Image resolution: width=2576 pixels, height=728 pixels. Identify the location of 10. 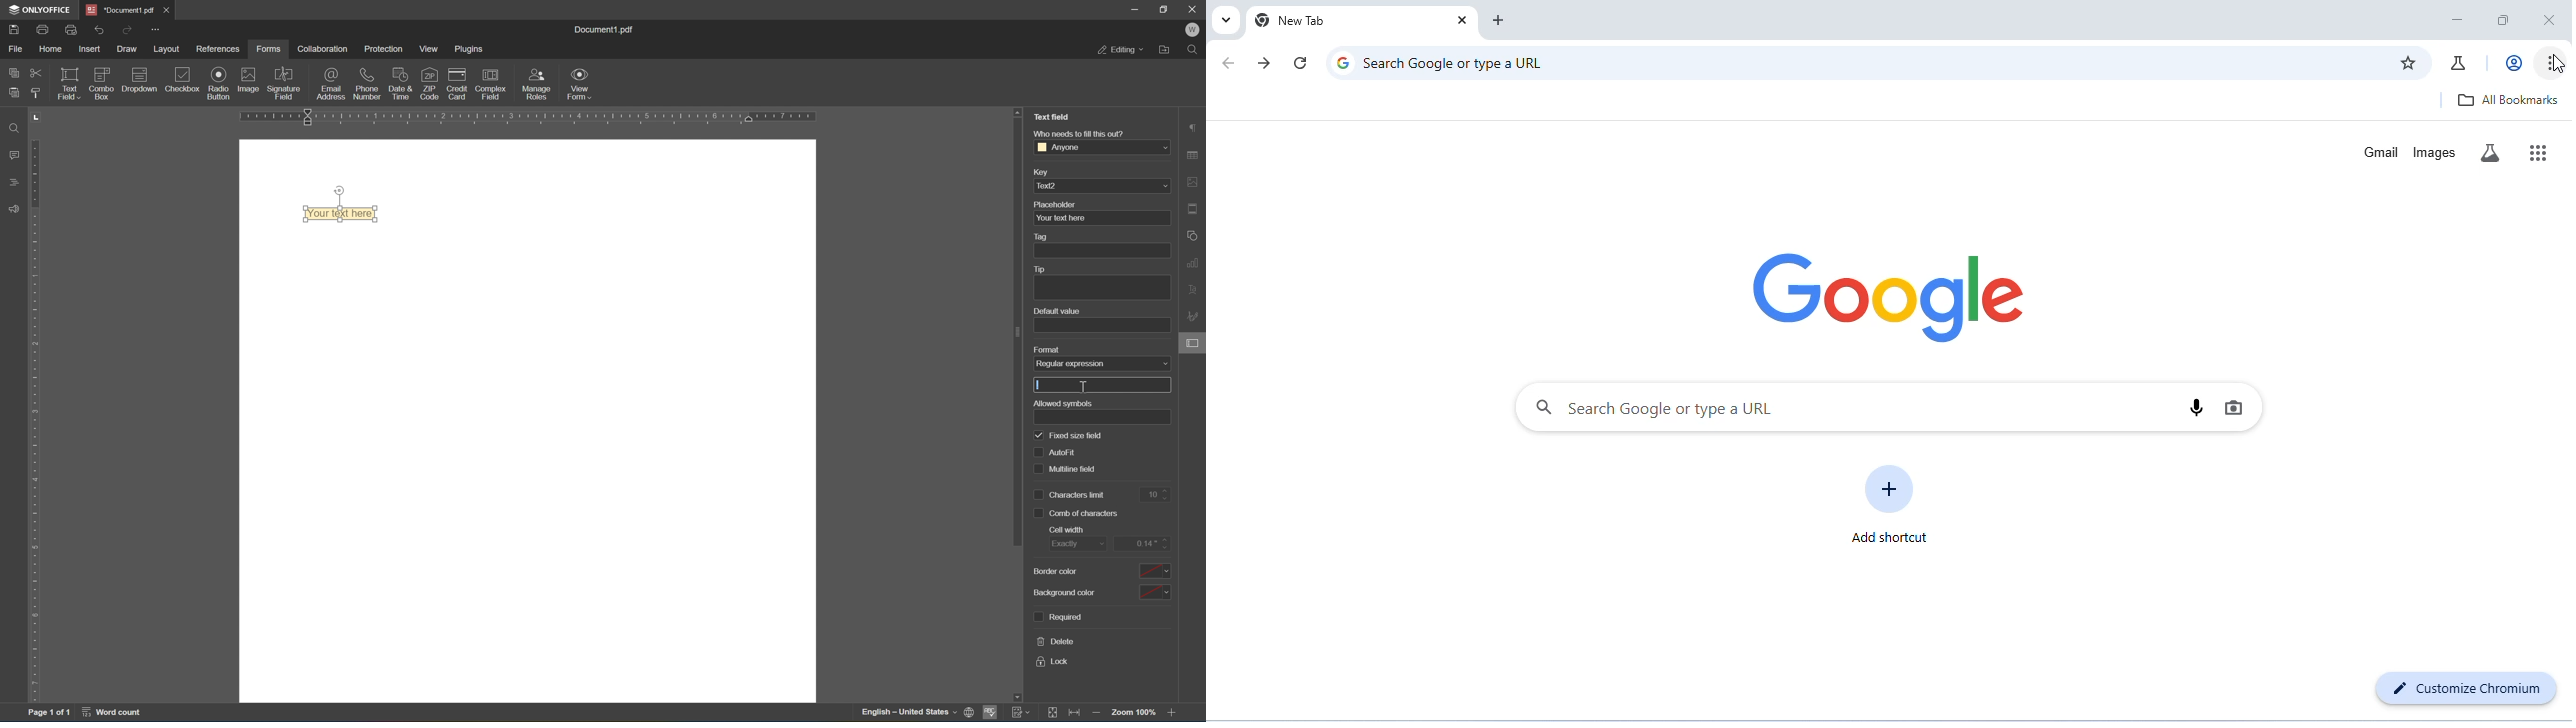
(1156, 495).